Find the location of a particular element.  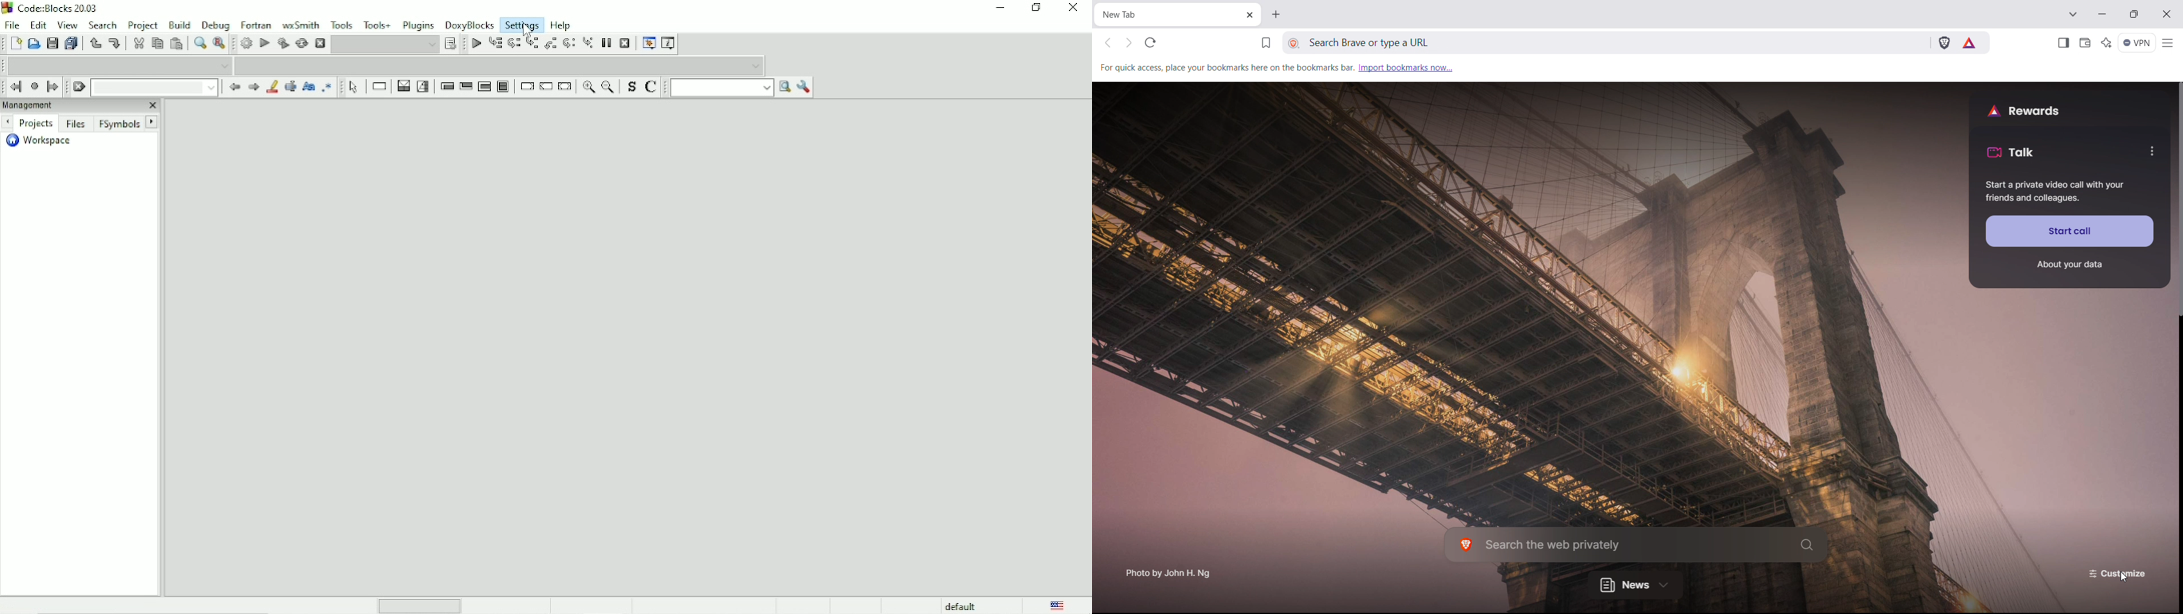

Show the select target dialog  is located at coordinates (455, 44).